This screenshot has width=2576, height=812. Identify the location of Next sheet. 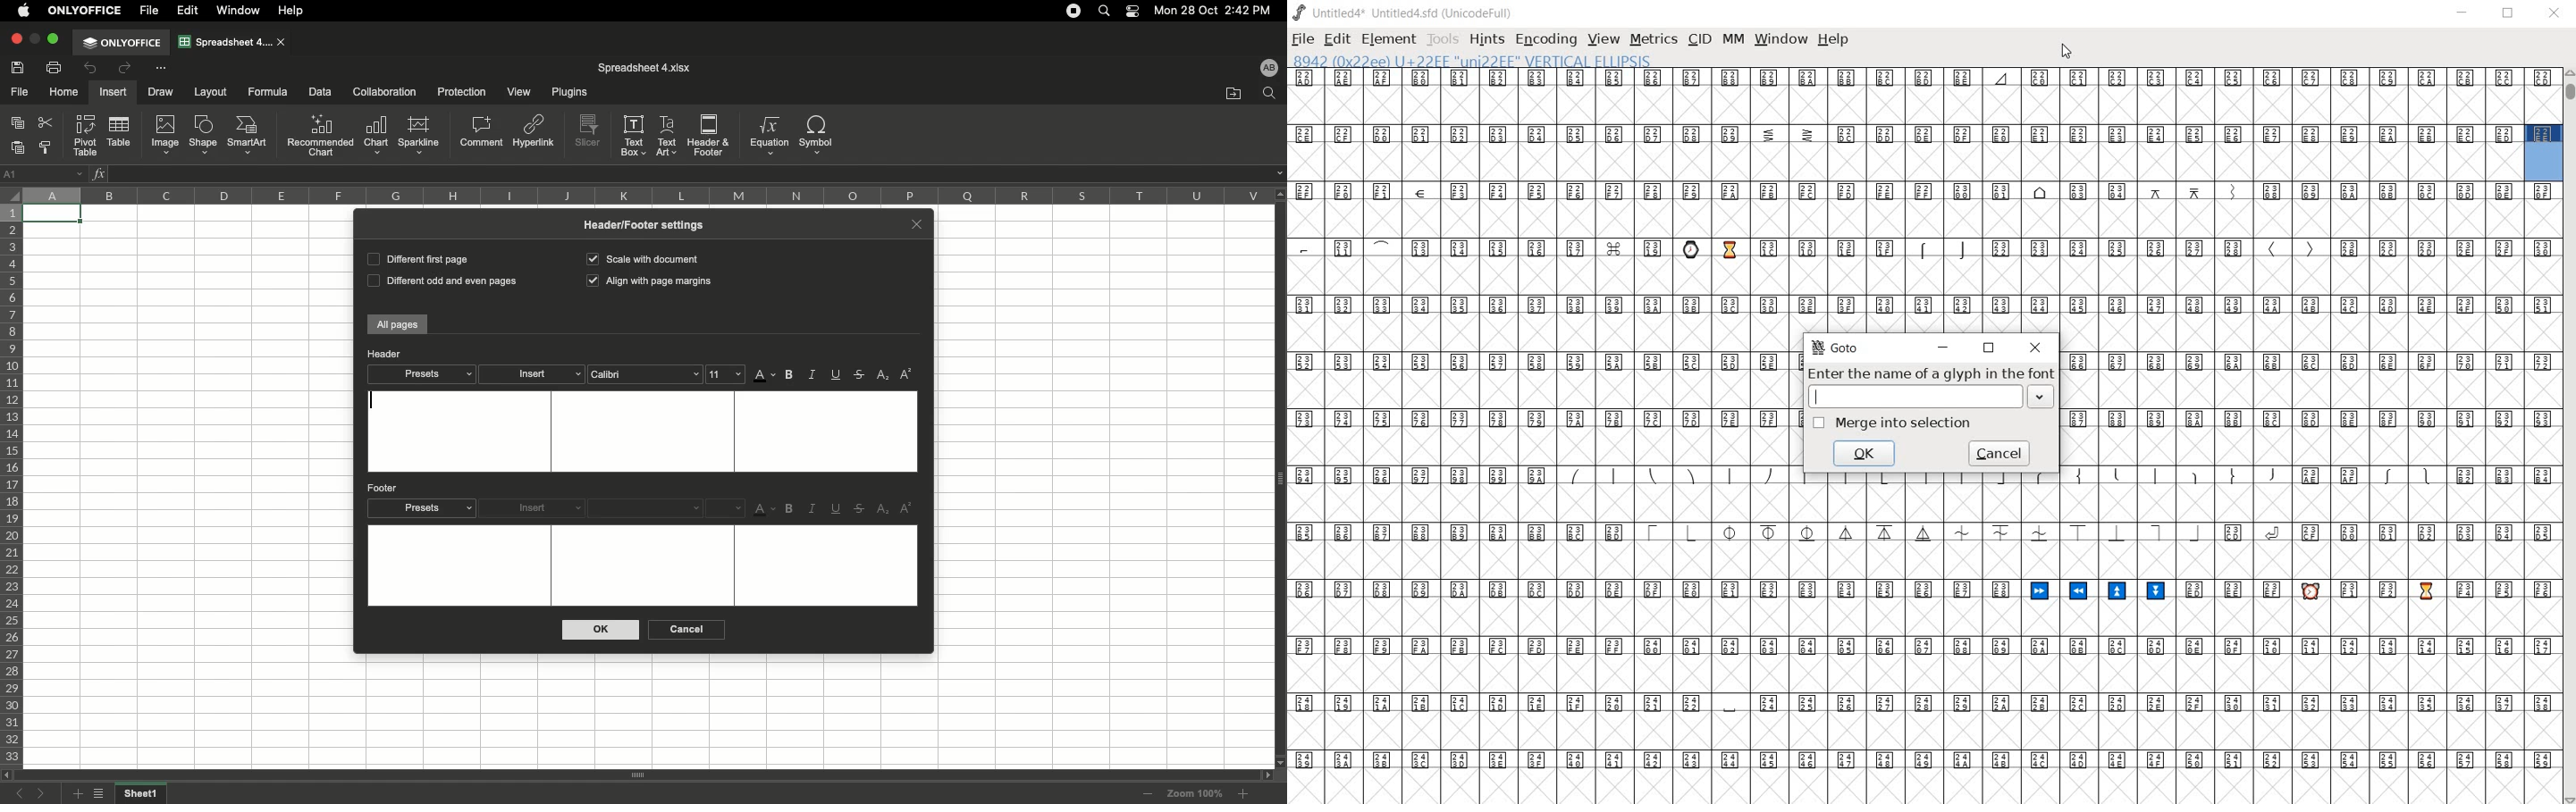
(46, 794).